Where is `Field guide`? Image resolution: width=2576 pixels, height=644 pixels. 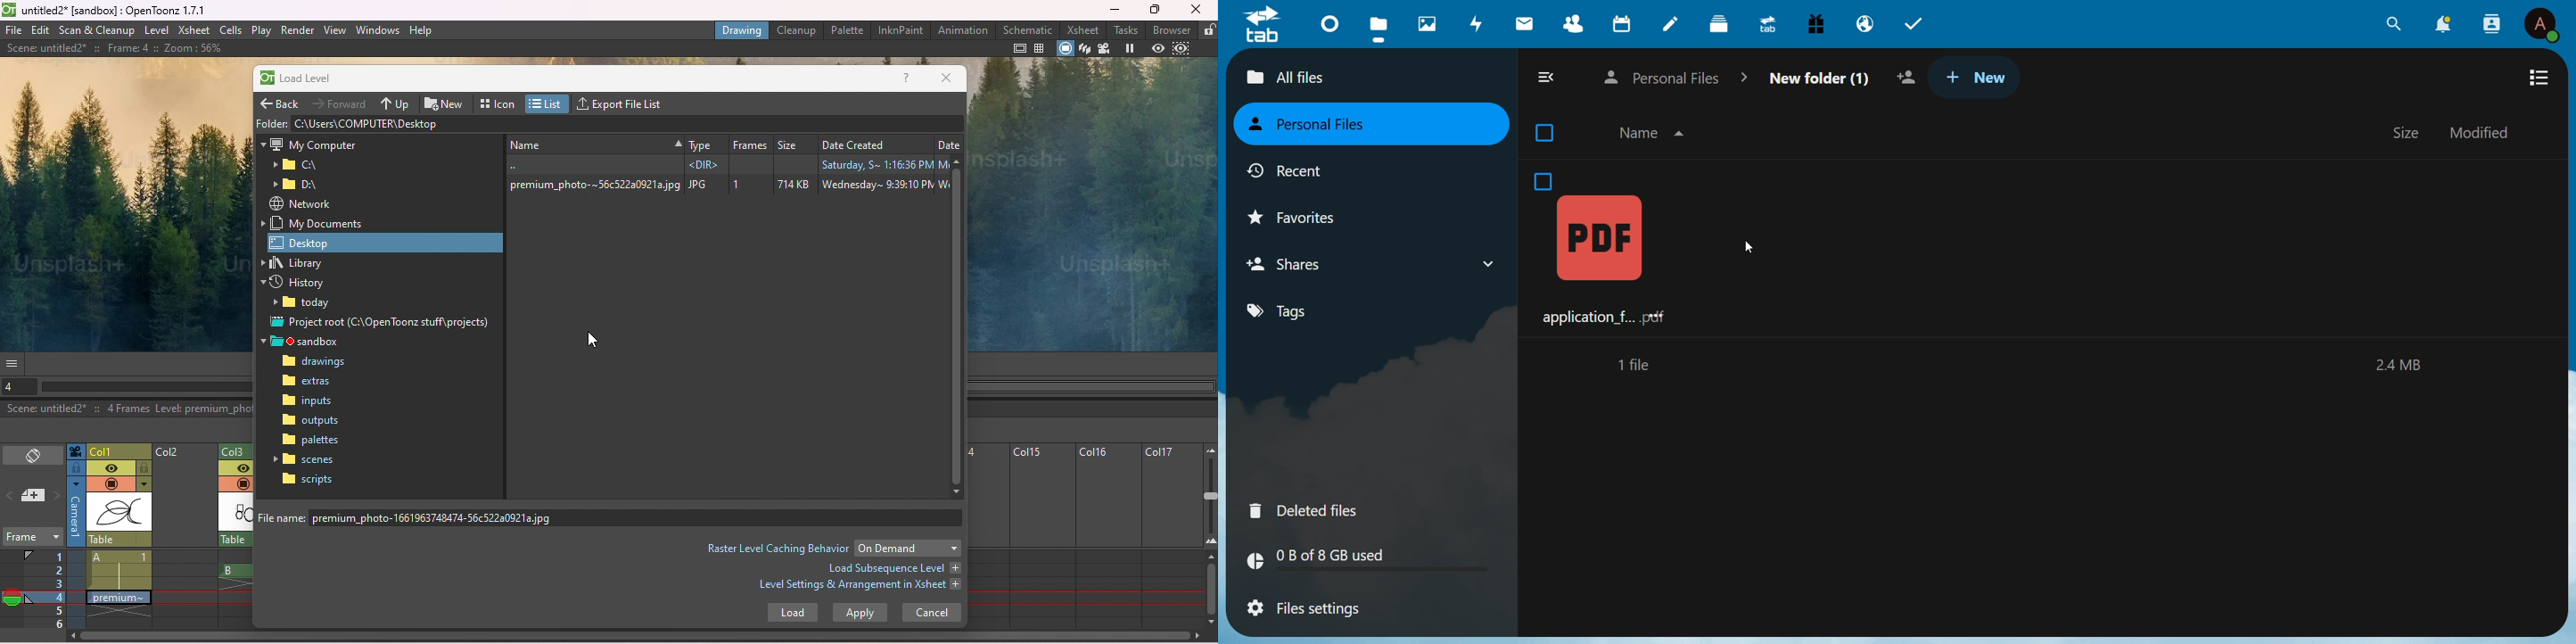 Field guide is located at coordinates (1042, 48).